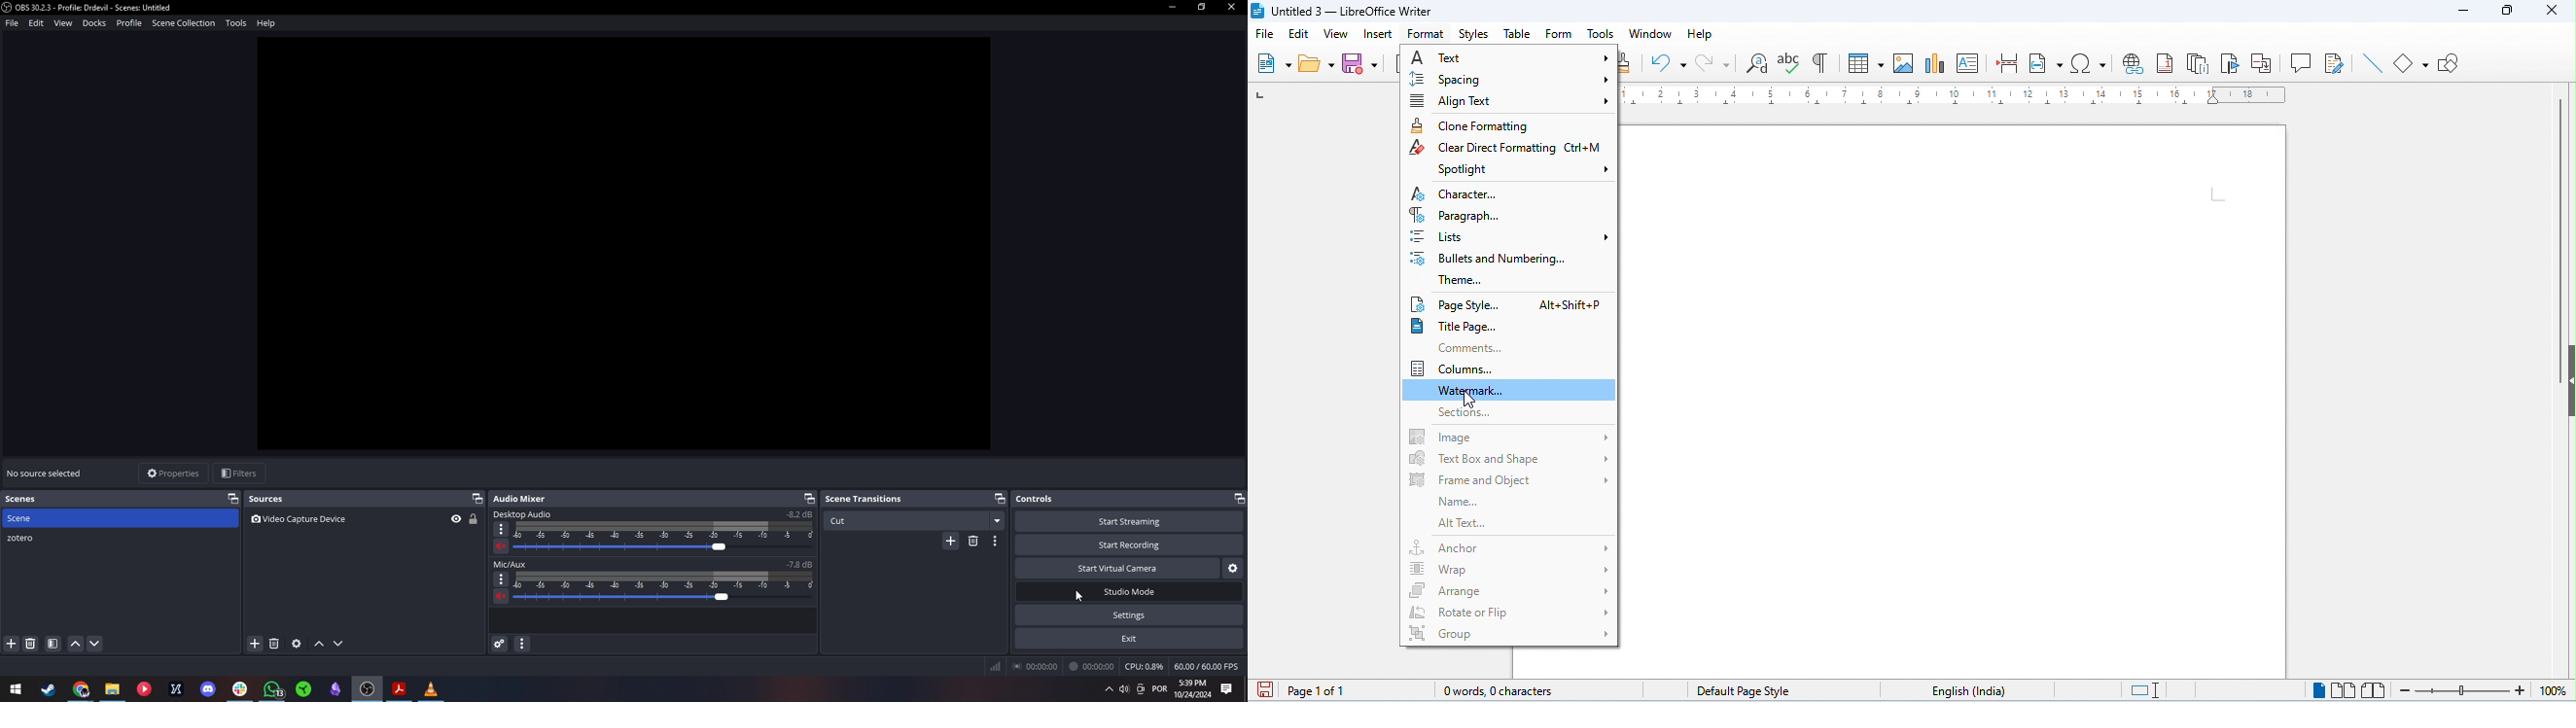 The image size is (2576, 728). I want to click on insert and note, so click(2199, 64).